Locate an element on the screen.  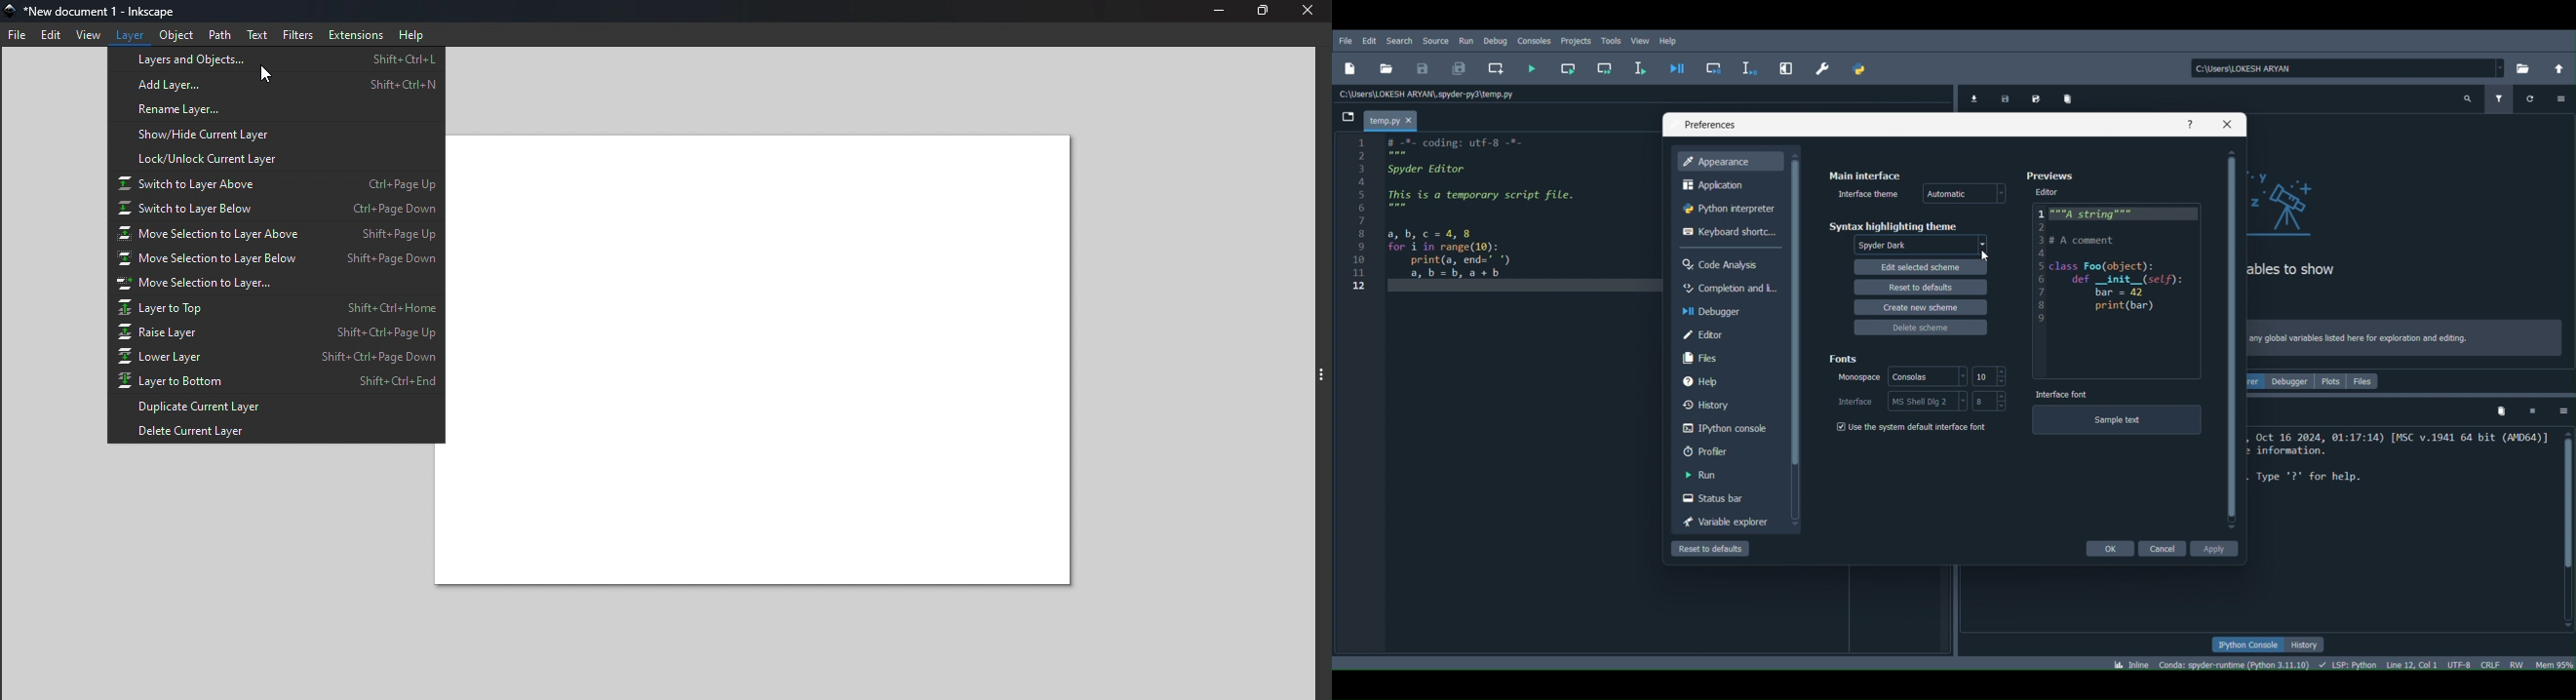
Scrollbar is located at coordinates (2565, 533).